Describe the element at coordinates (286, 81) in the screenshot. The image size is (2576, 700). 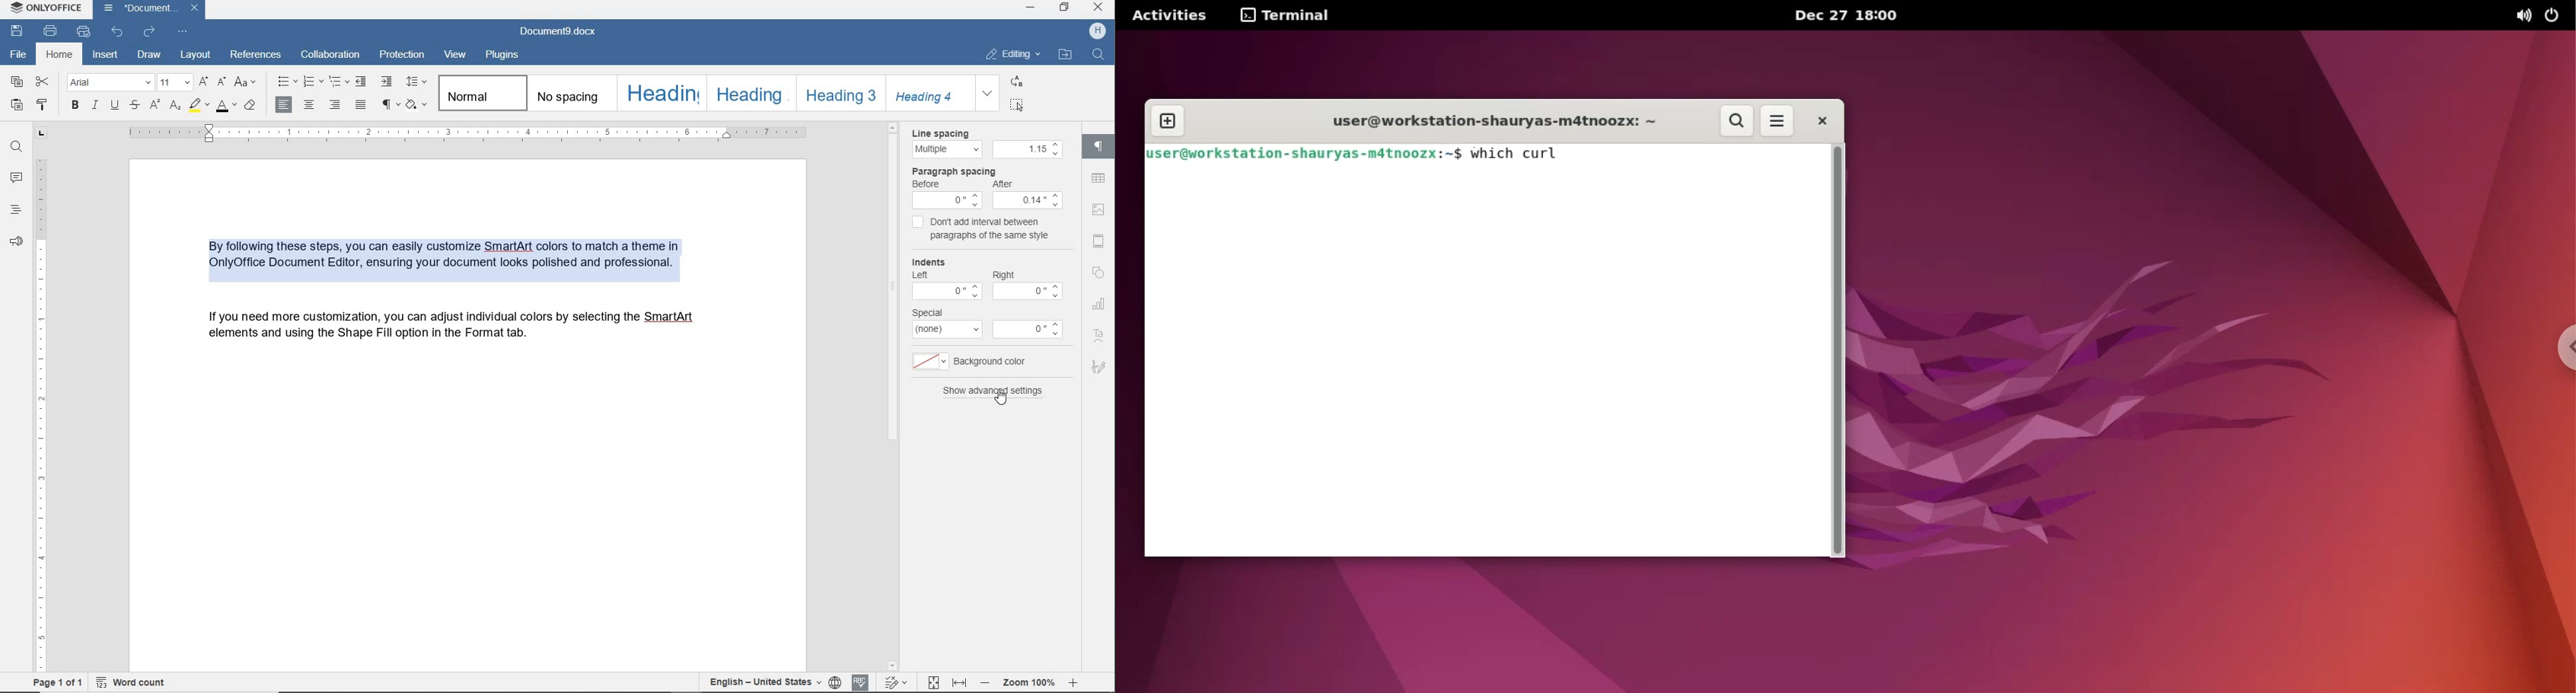
I see `bullets` at that location.